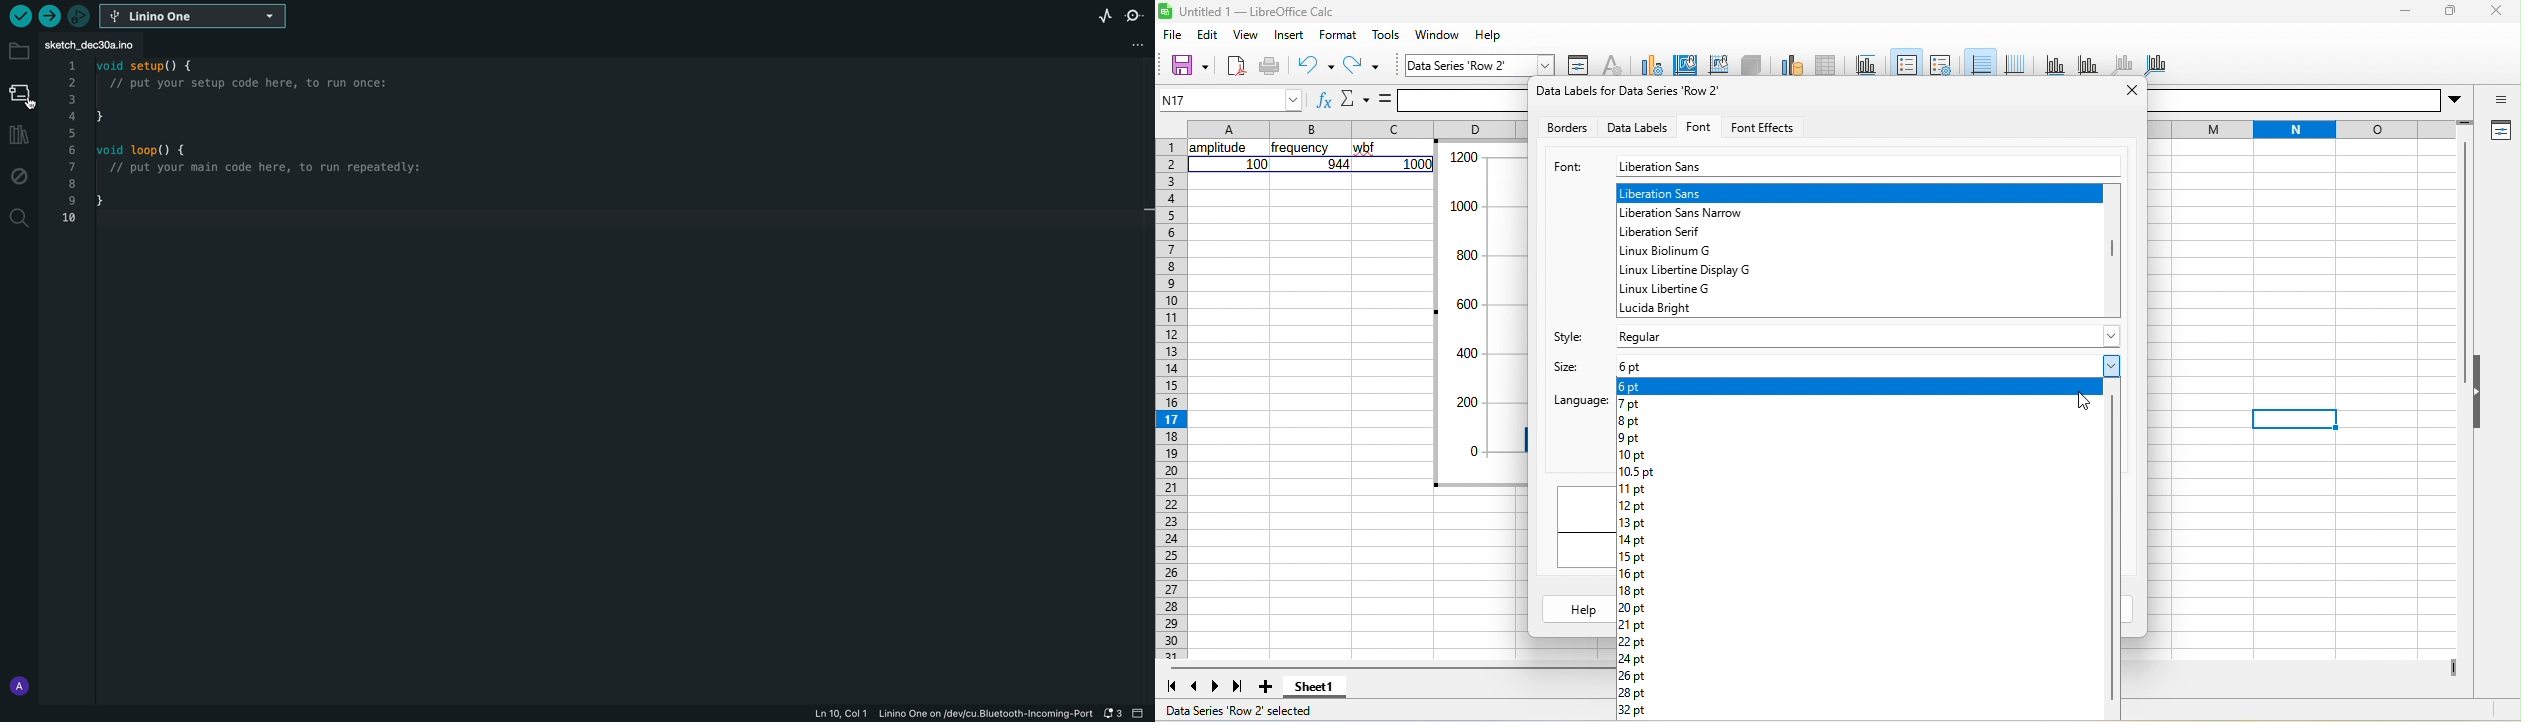 This screenshot has height=728, width=2548. I want to click on vertical scroll bar, so click(2465, 262).